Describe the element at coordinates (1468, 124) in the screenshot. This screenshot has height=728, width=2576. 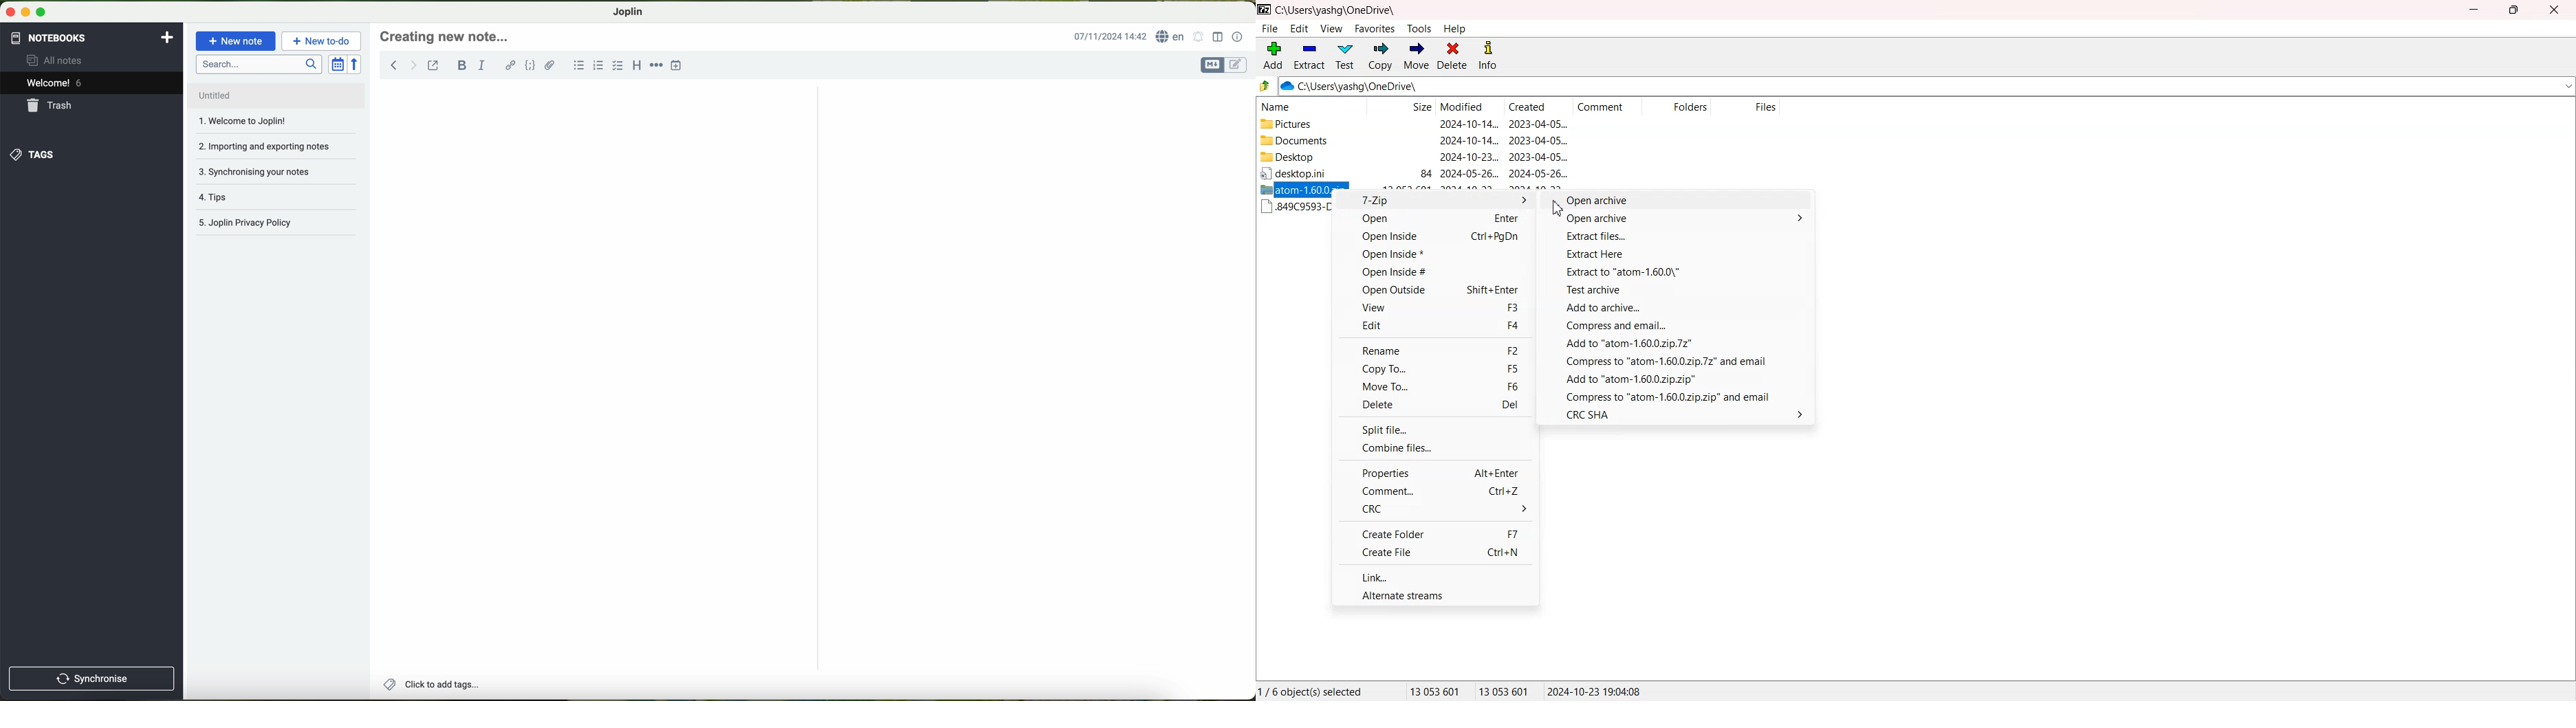
I see `2024-10-14` at that location.